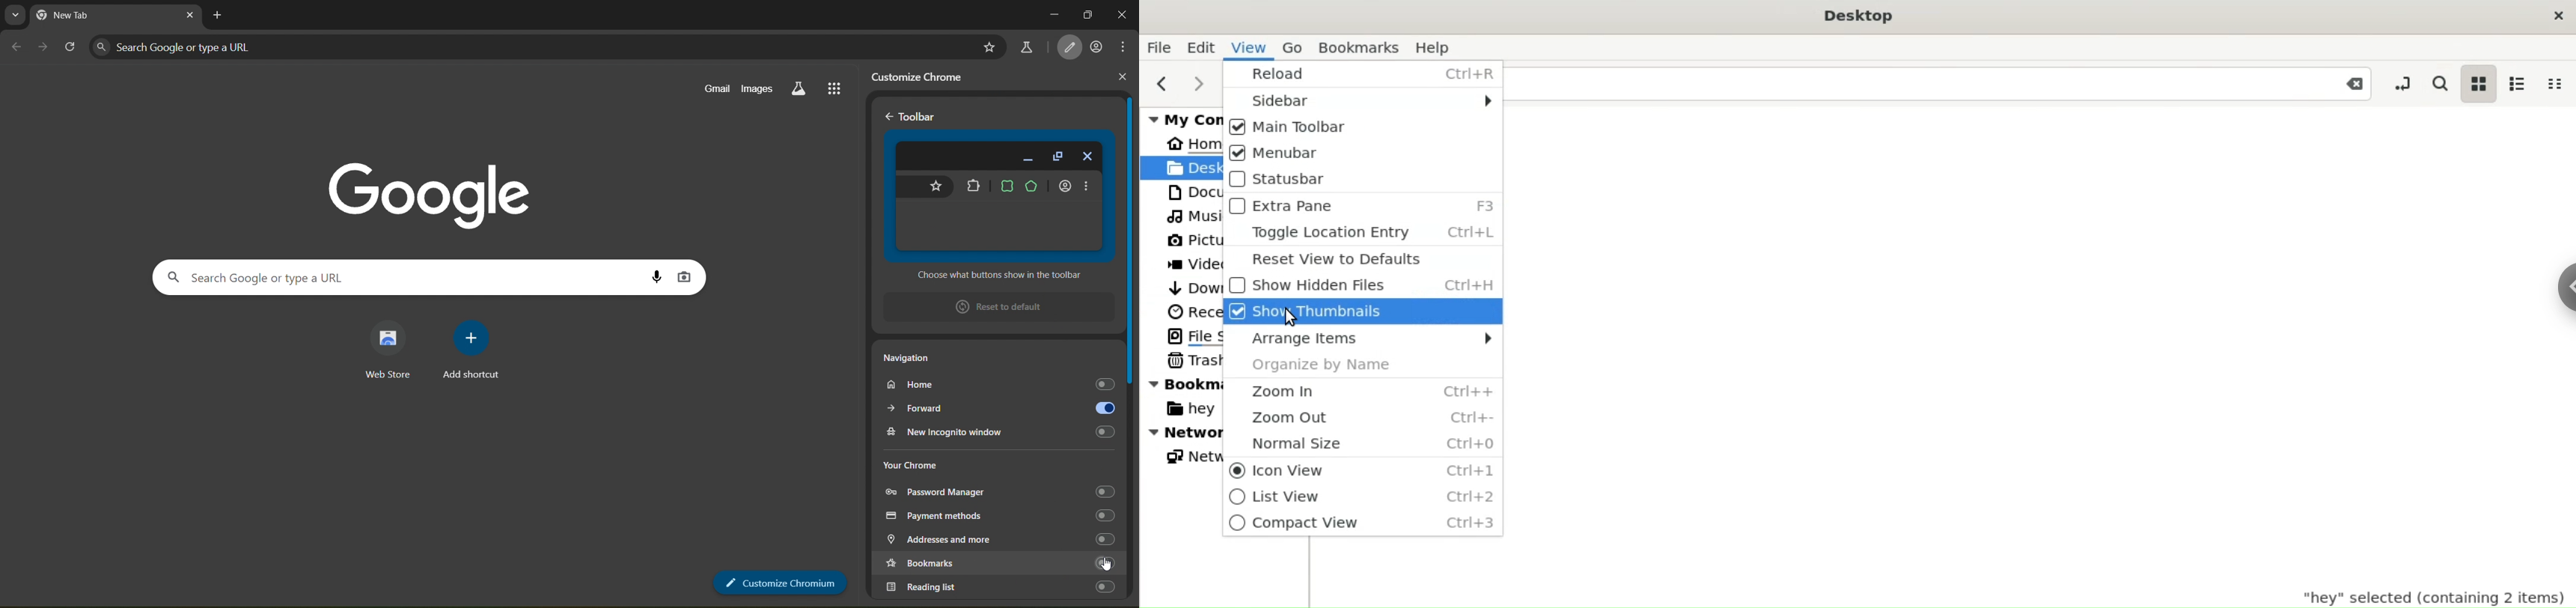 Image resolution: width=2576 pixels, height=616 pixels. What do you see at coordinates (1362, 362) in the screenshot?
I see `Organize by Name` at bounding box center [1362, 362].